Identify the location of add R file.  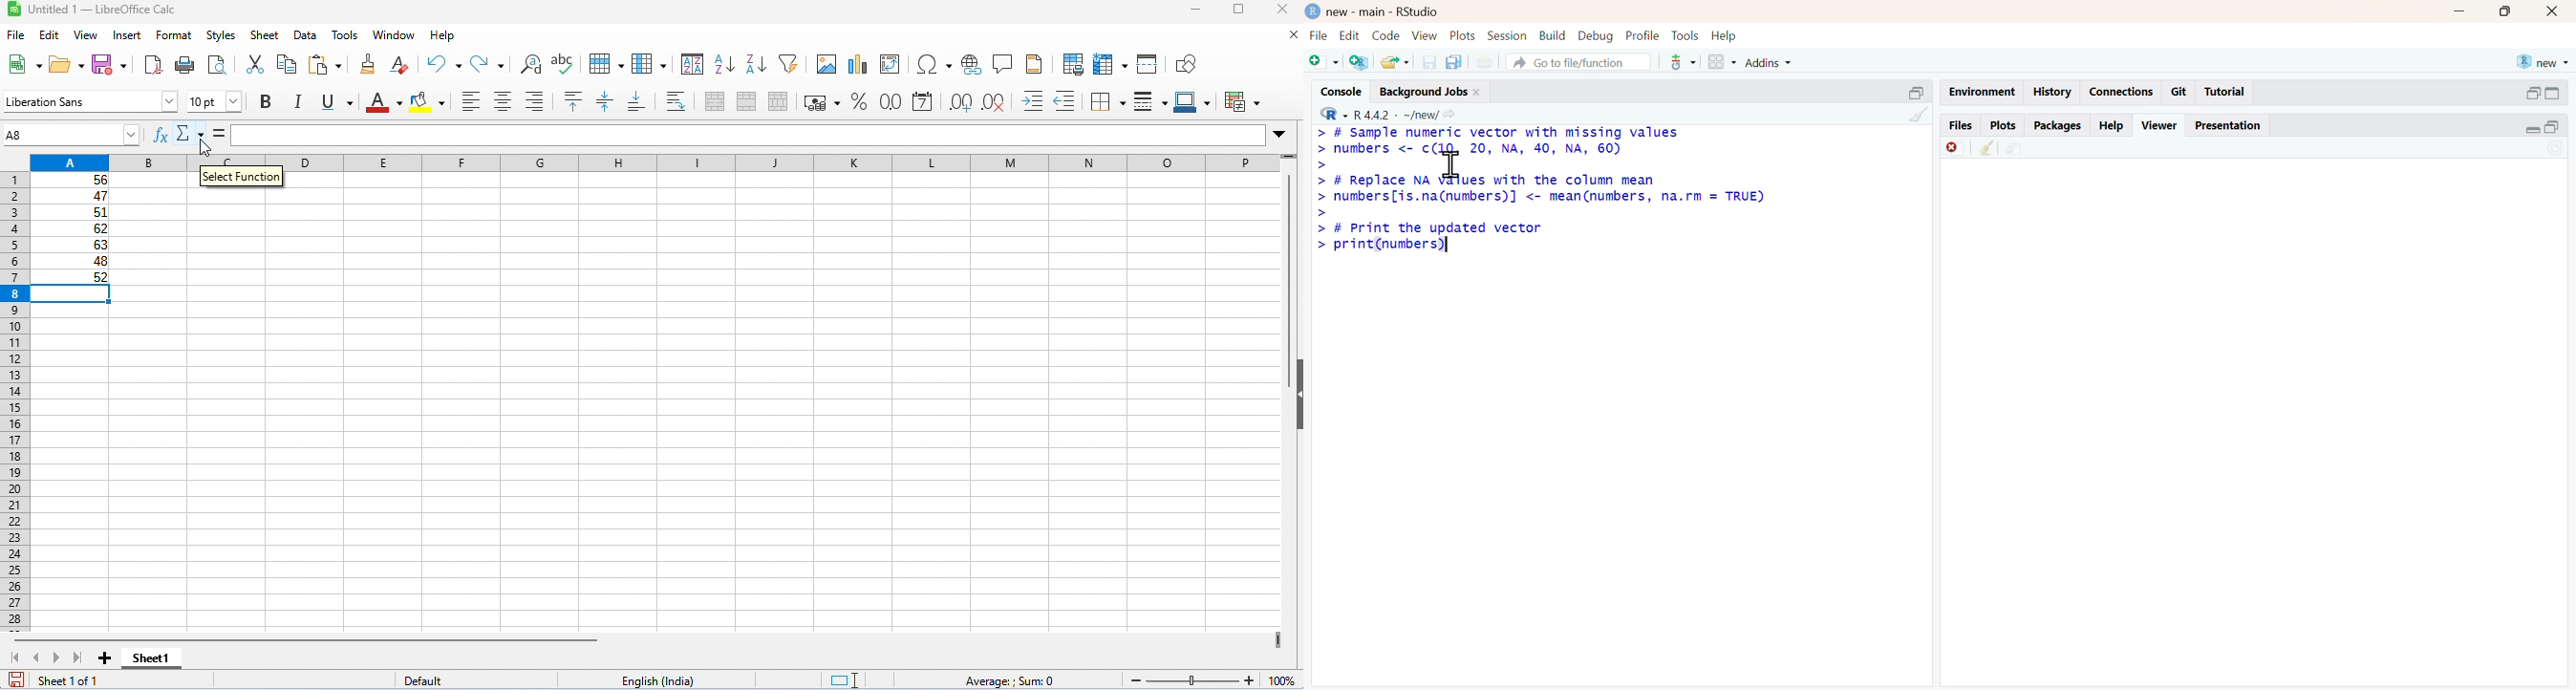
(1359, 63).